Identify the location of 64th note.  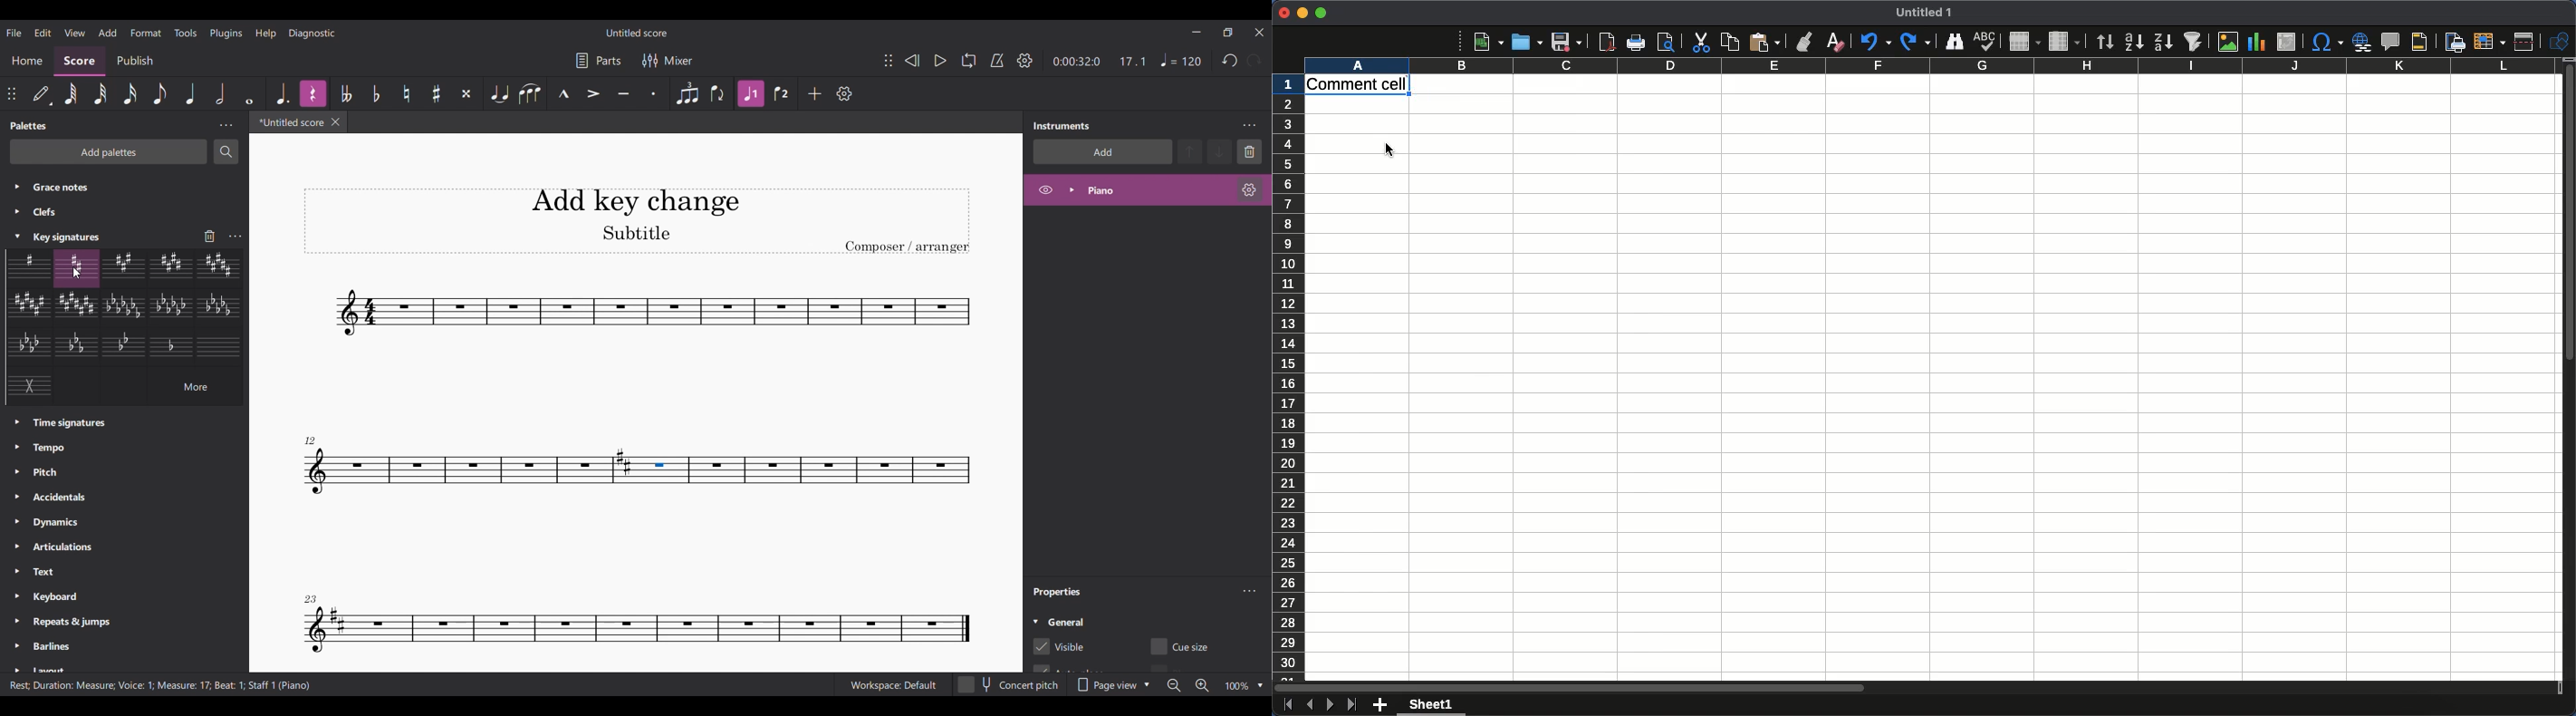
(71, 93).